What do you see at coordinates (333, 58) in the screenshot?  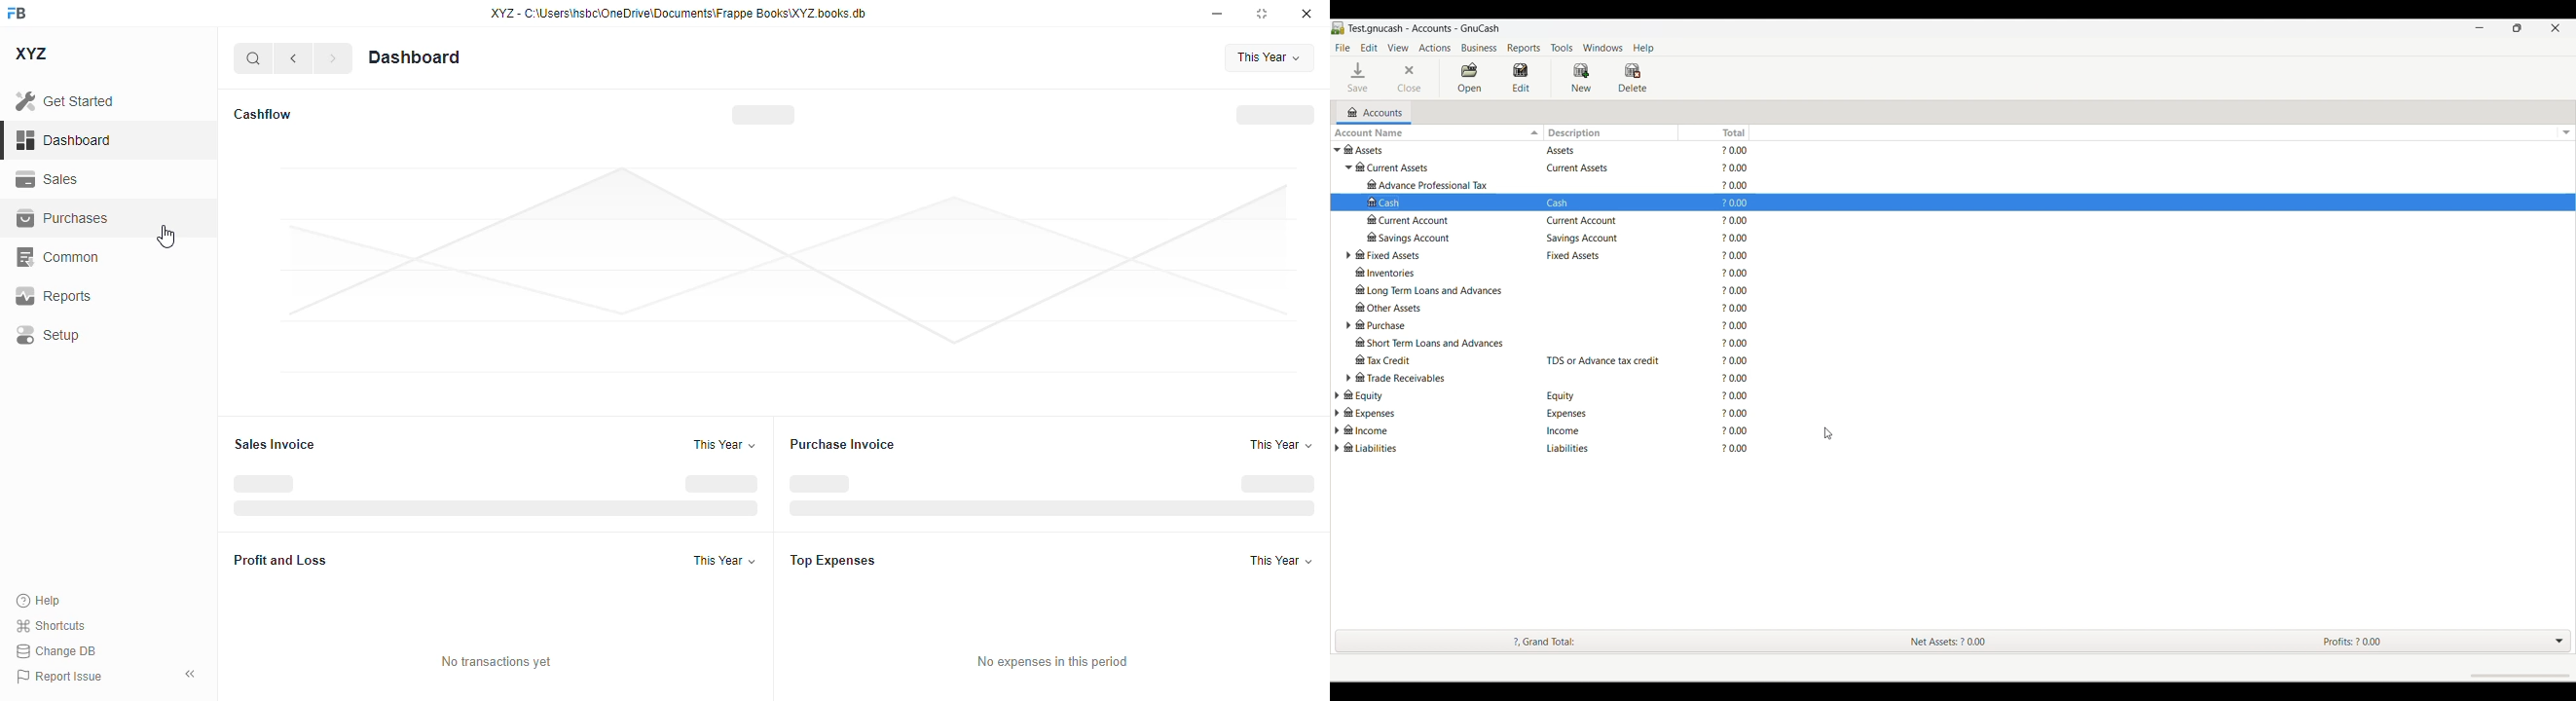 I see `next` at bounding box center [333, 58].